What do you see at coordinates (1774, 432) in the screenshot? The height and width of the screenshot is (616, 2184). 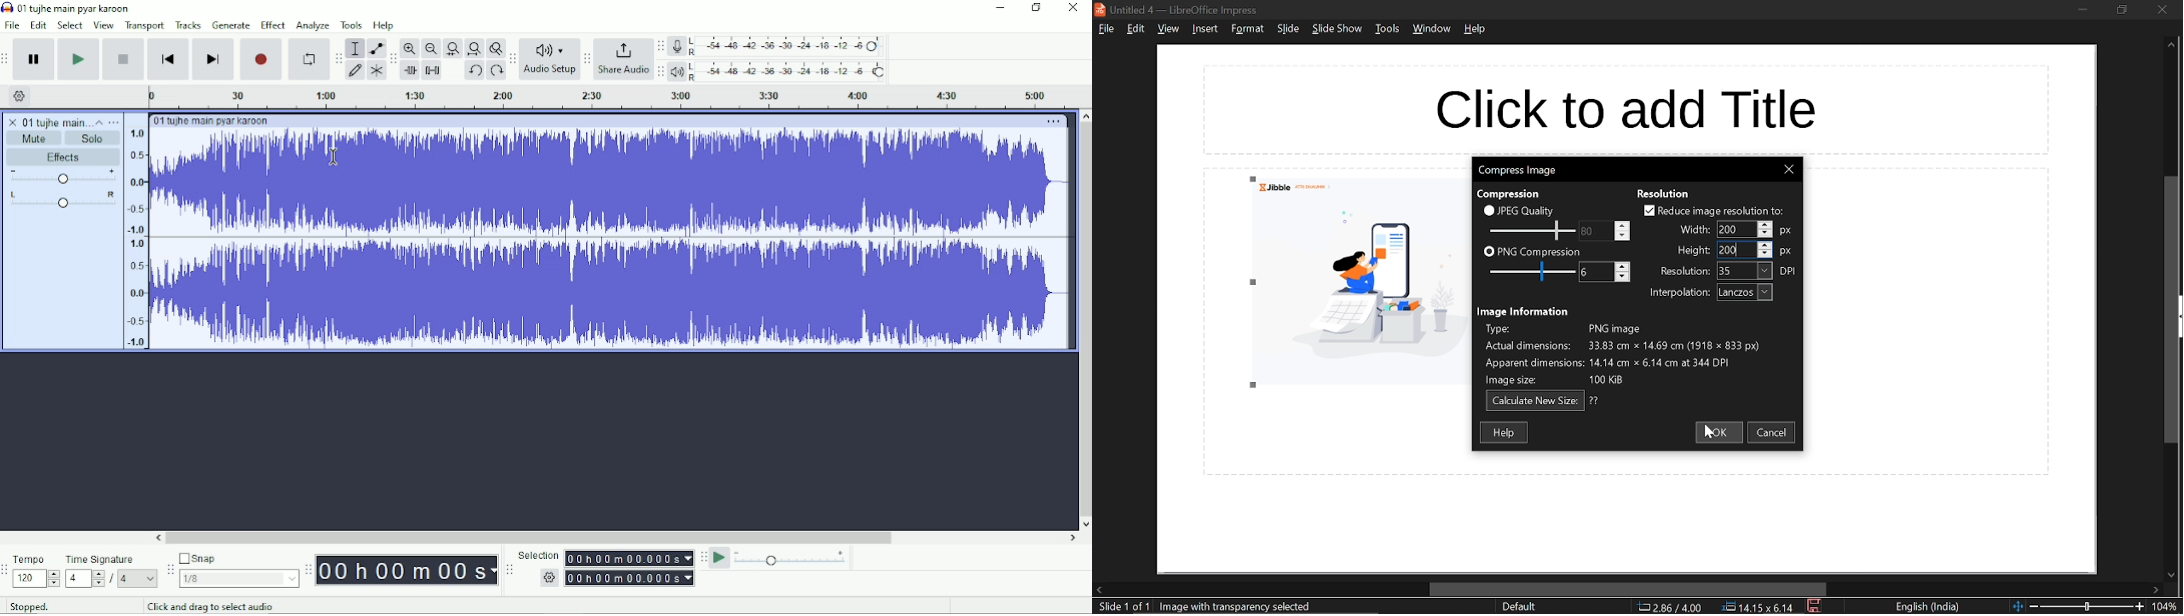 I see `cancel` at bounding box center [1774, 432].